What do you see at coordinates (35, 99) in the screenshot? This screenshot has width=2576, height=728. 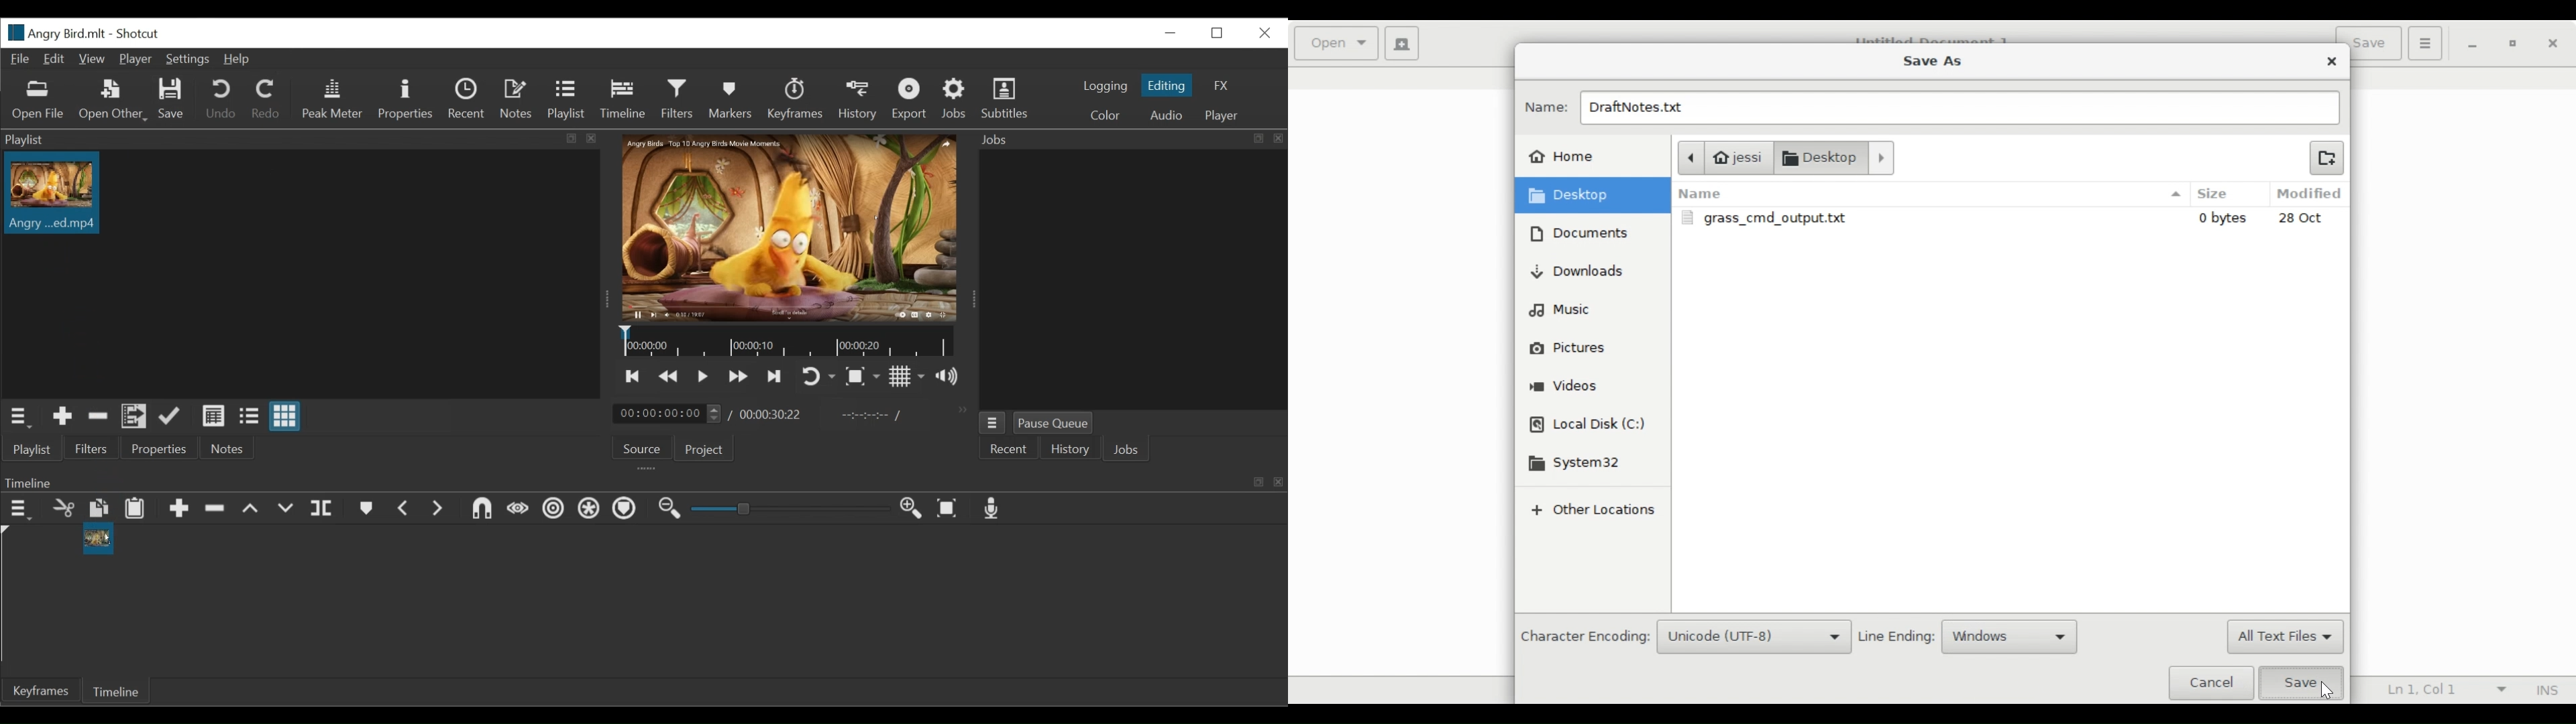 I see `Open File` at bounding box center [35, 99].